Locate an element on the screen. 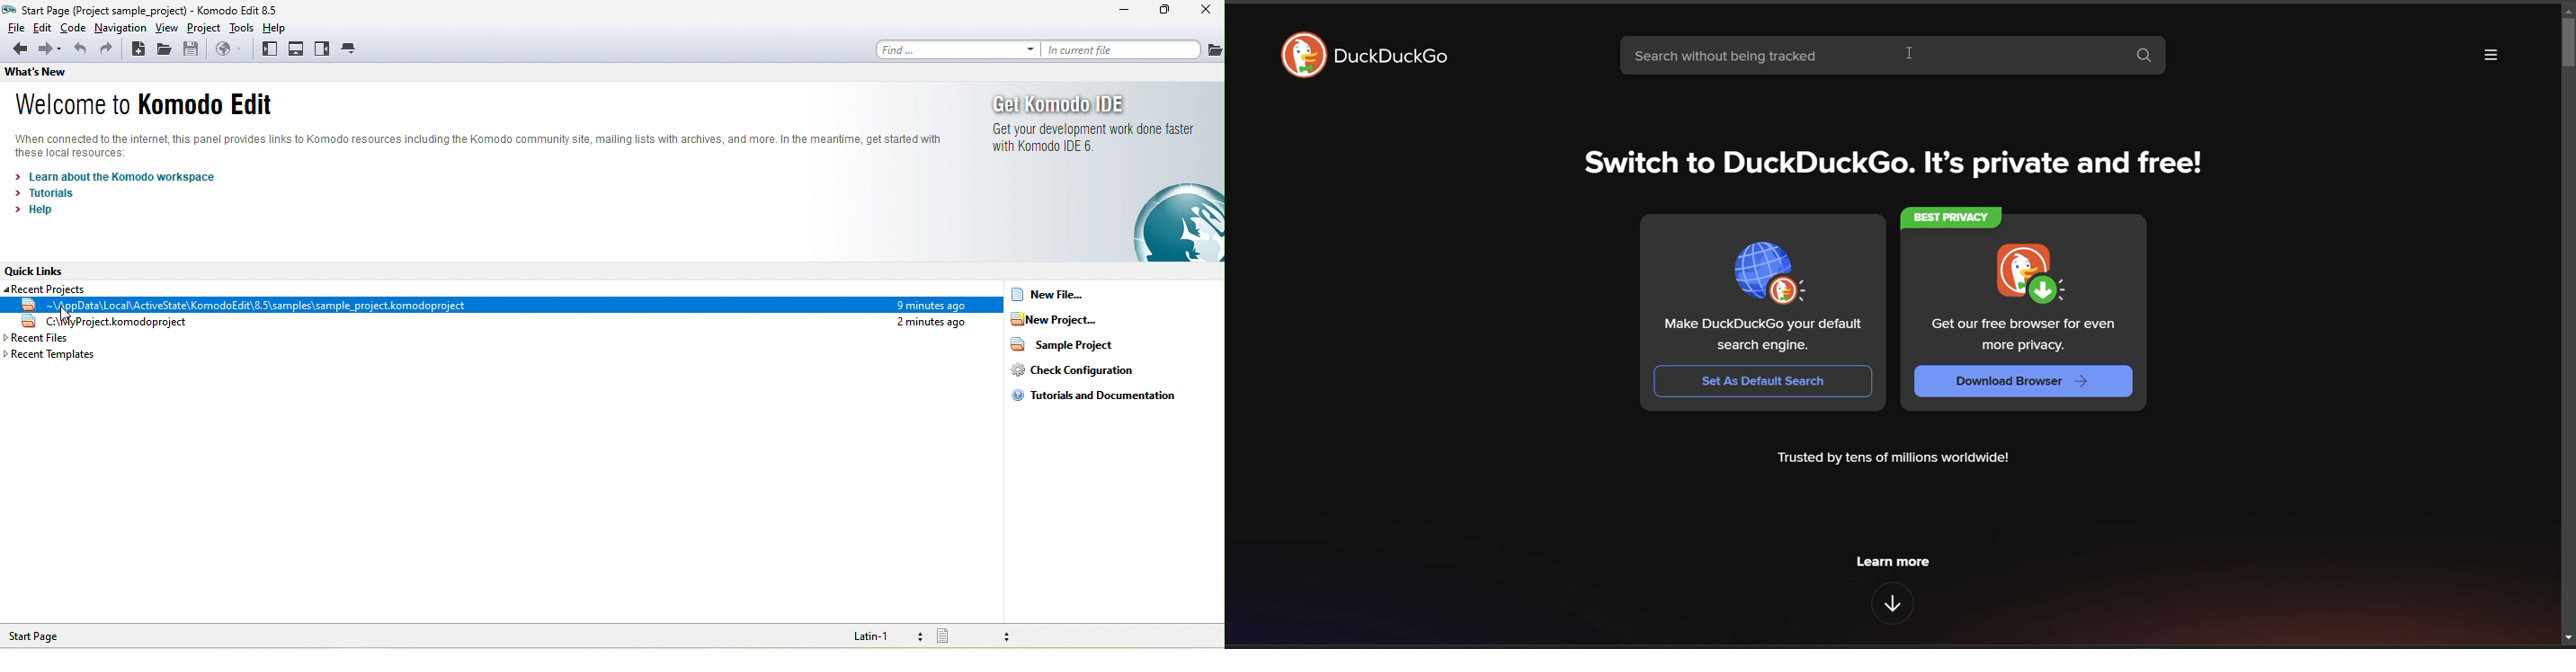  set as default browser is located at coordinates (1765, 382).